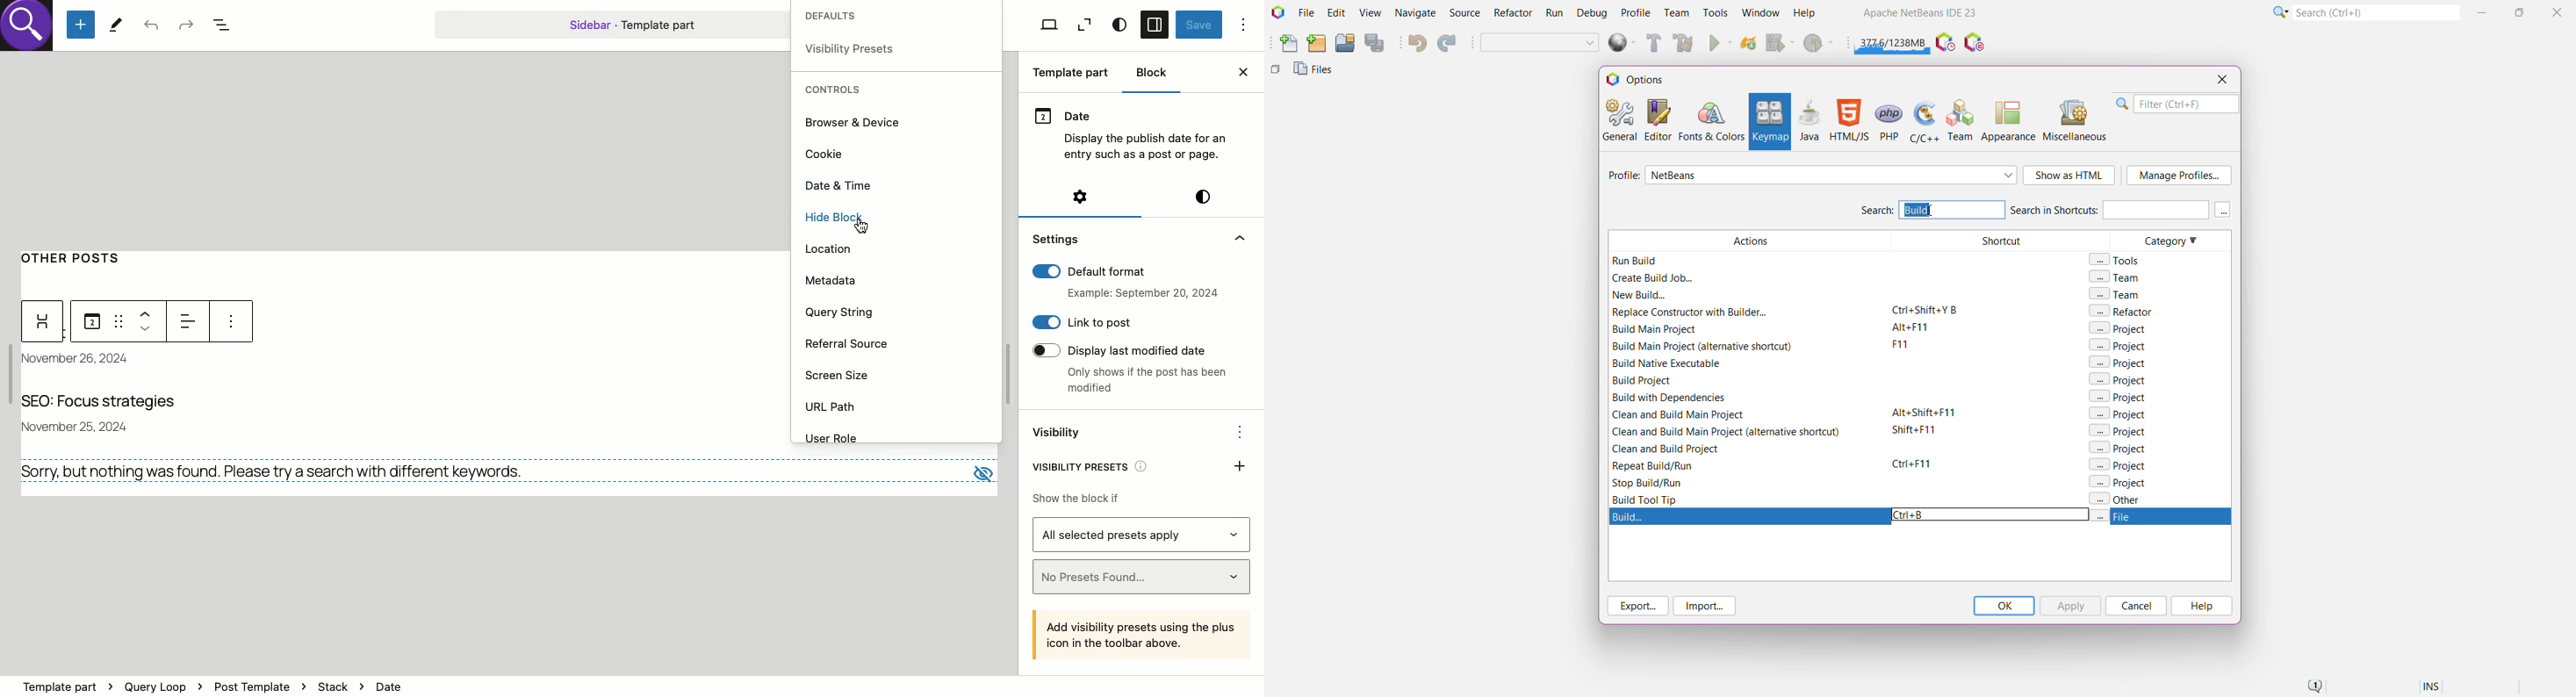  I want to click on Maximize, so click(2522, 11).